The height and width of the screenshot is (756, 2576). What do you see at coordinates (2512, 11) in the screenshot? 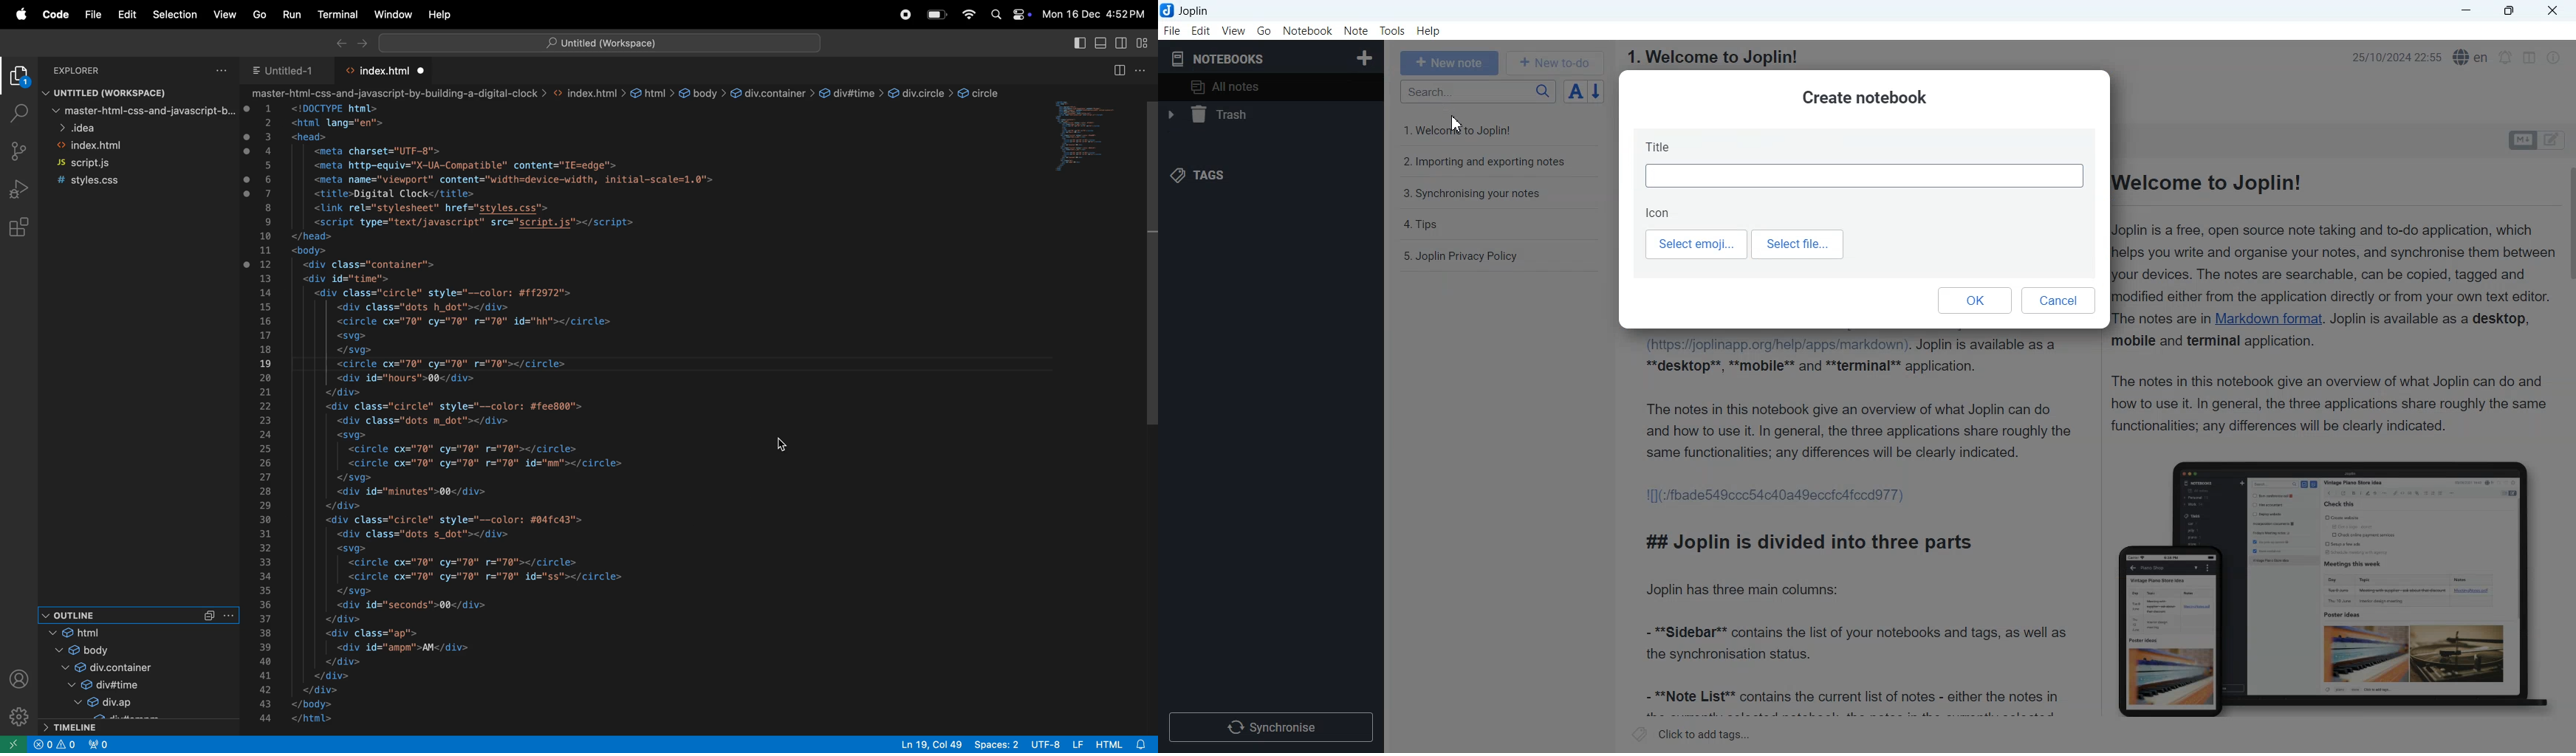
I see `Maximize` at bounding box center [2512, 11].